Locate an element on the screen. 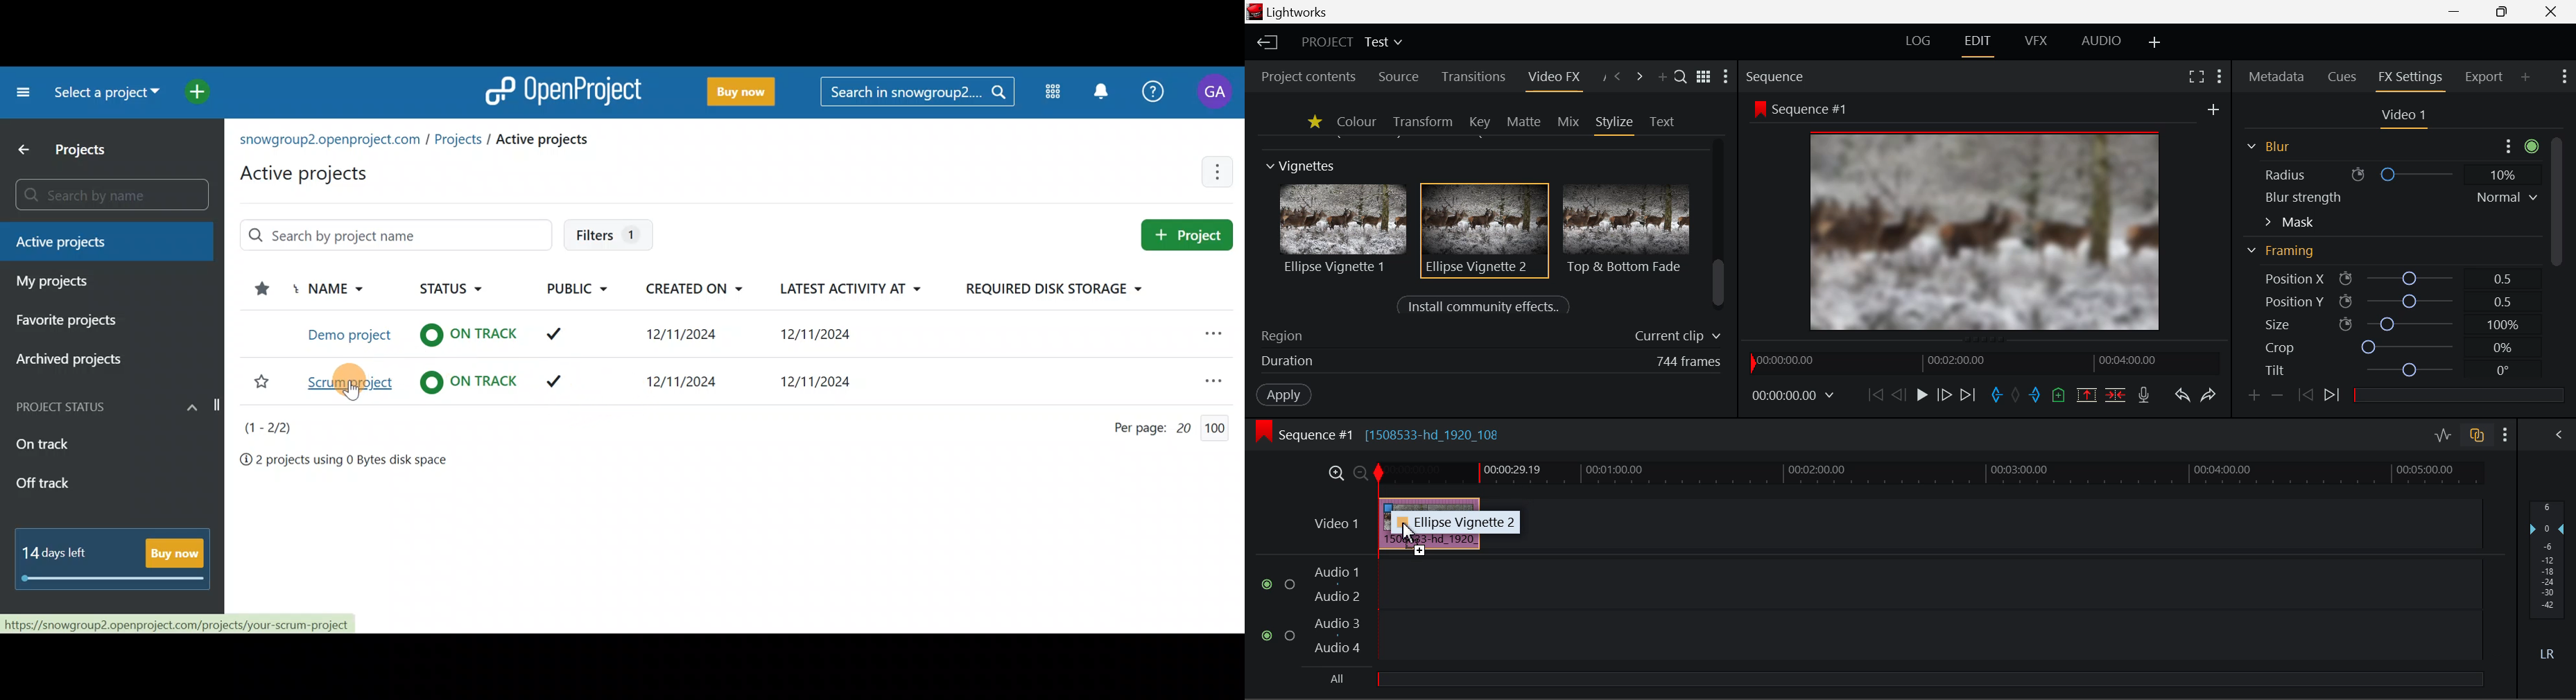 This screenshot has width=2576, height=700. Remove Marked Section is located at coordinates (2088, 394).